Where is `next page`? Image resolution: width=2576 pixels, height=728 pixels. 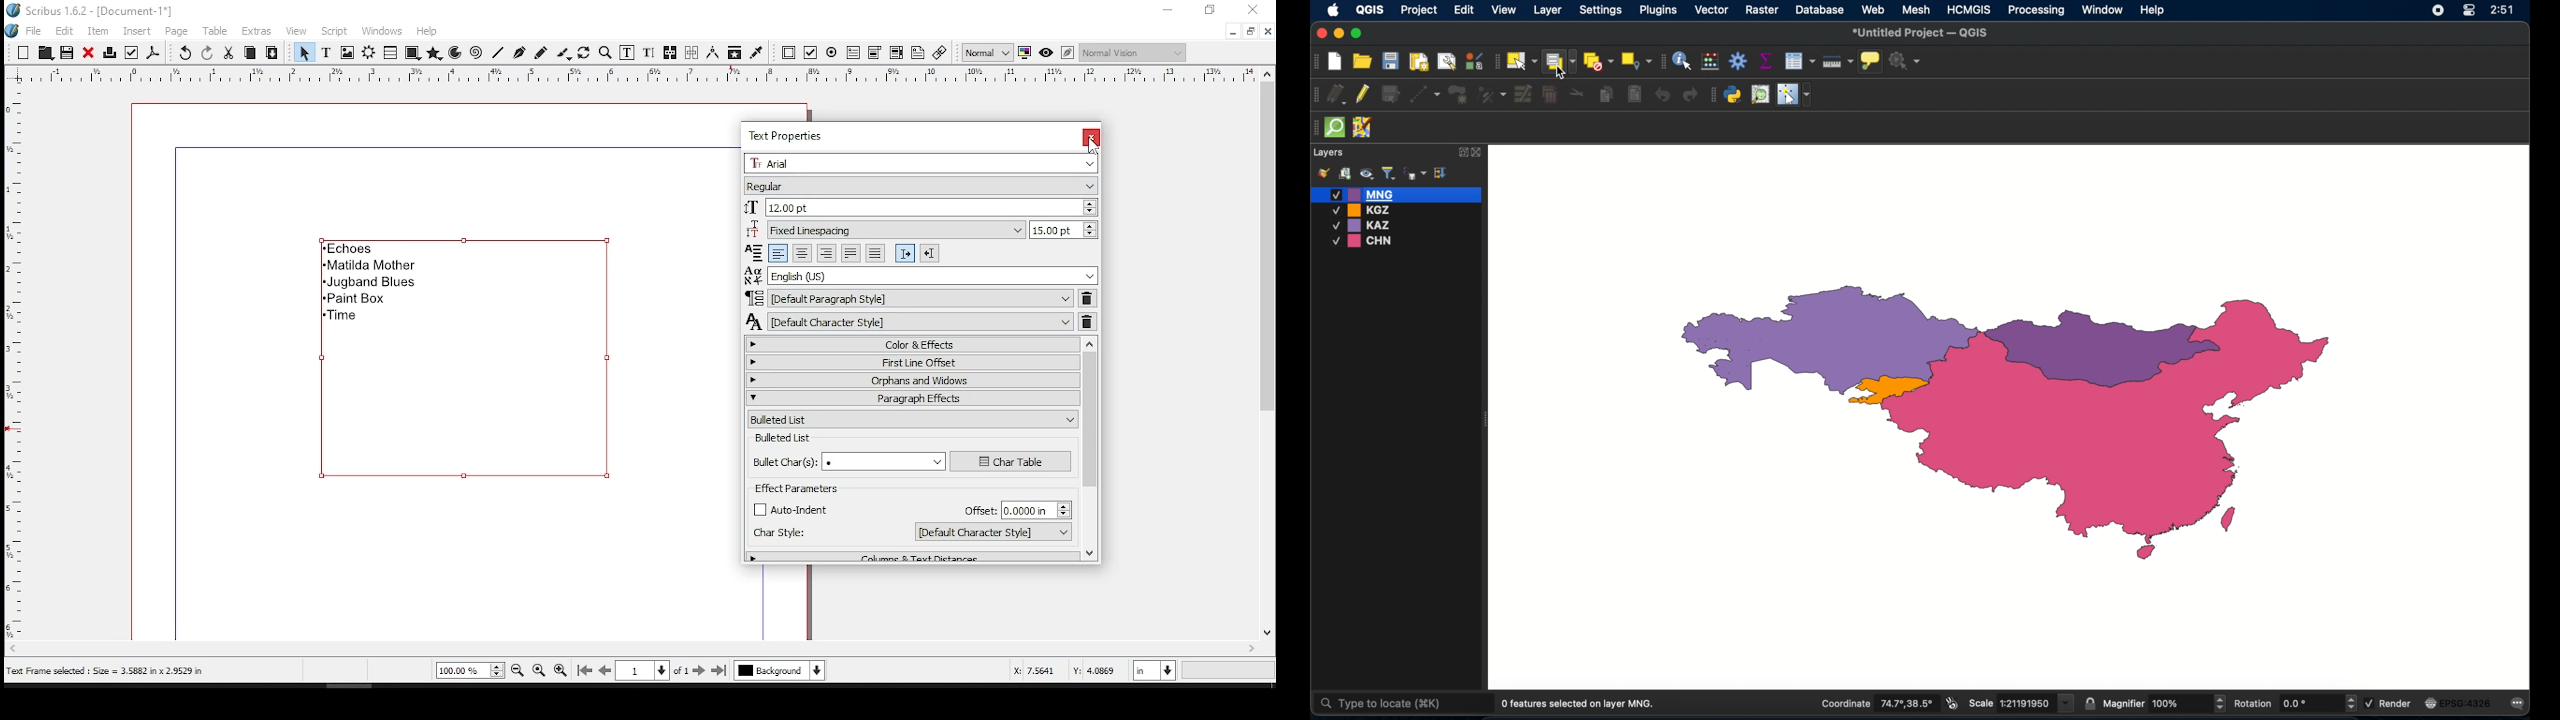
next page is located at coordinates (699, 670).